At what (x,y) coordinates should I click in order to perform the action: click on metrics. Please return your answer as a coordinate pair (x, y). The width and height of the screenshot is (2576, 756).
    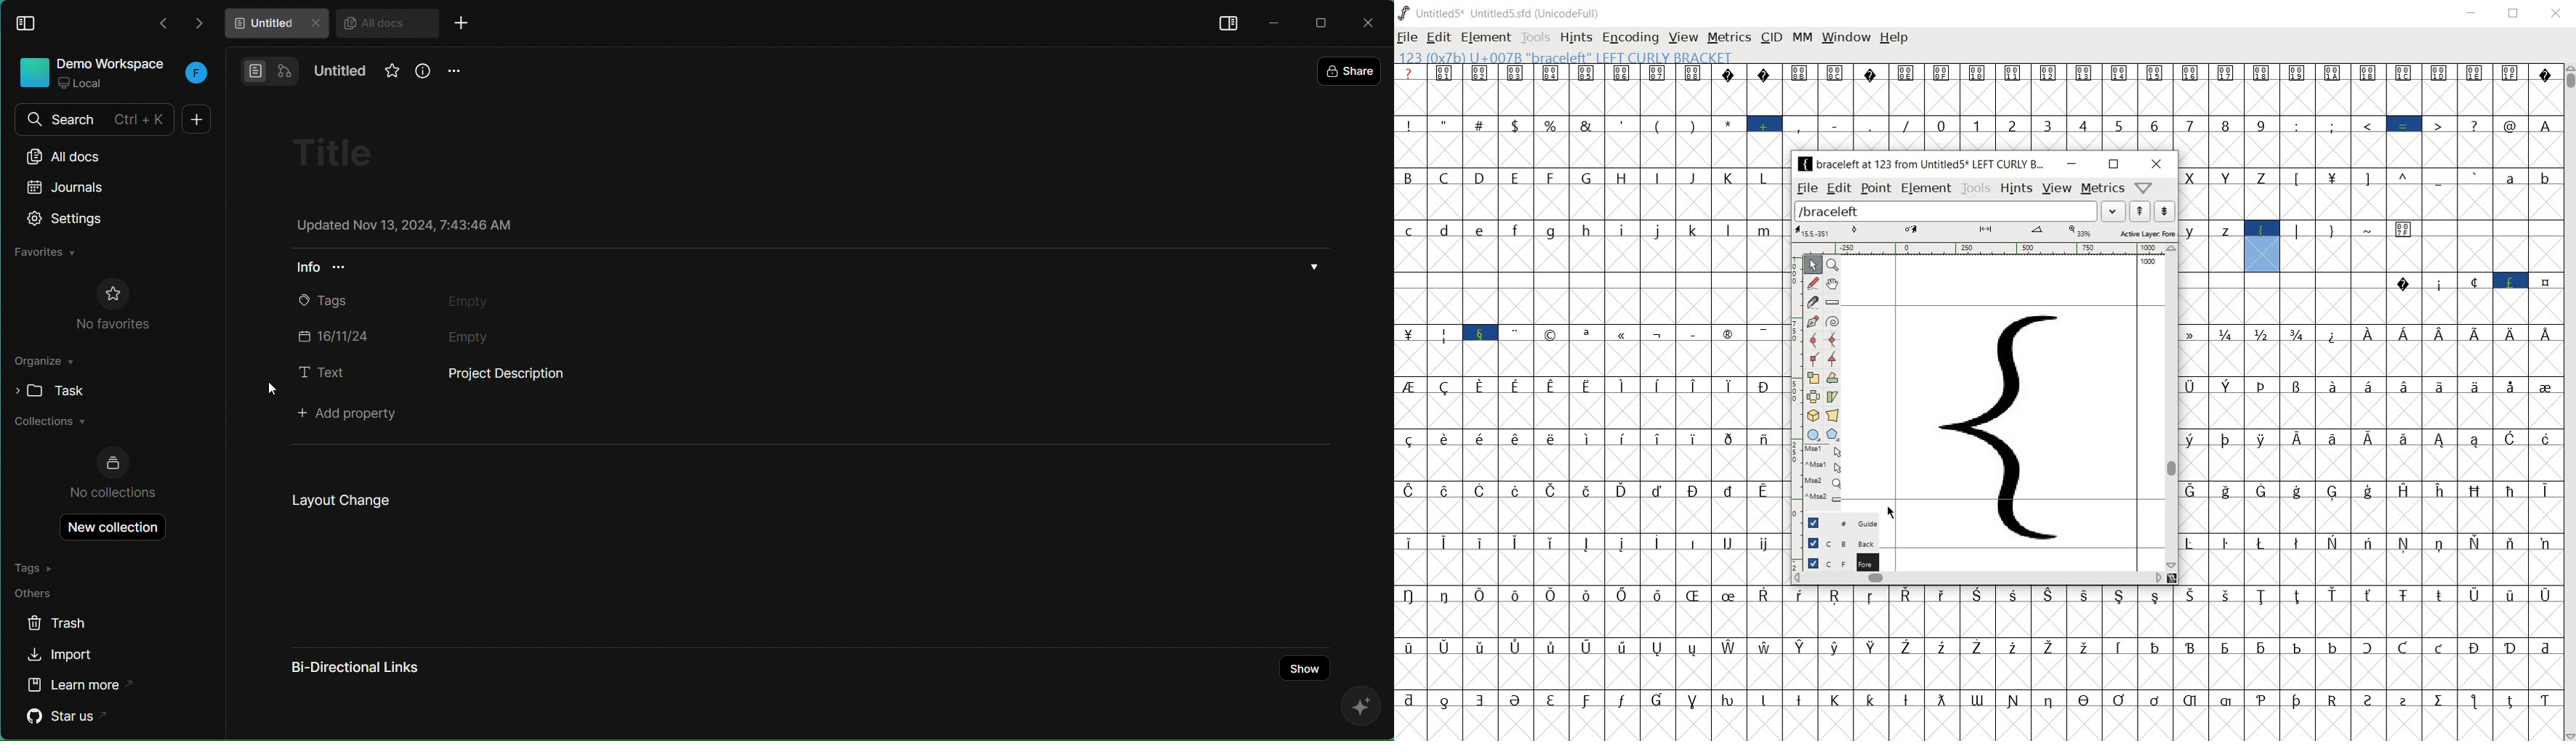
    Looking at the image, I should click on (1729, 37).